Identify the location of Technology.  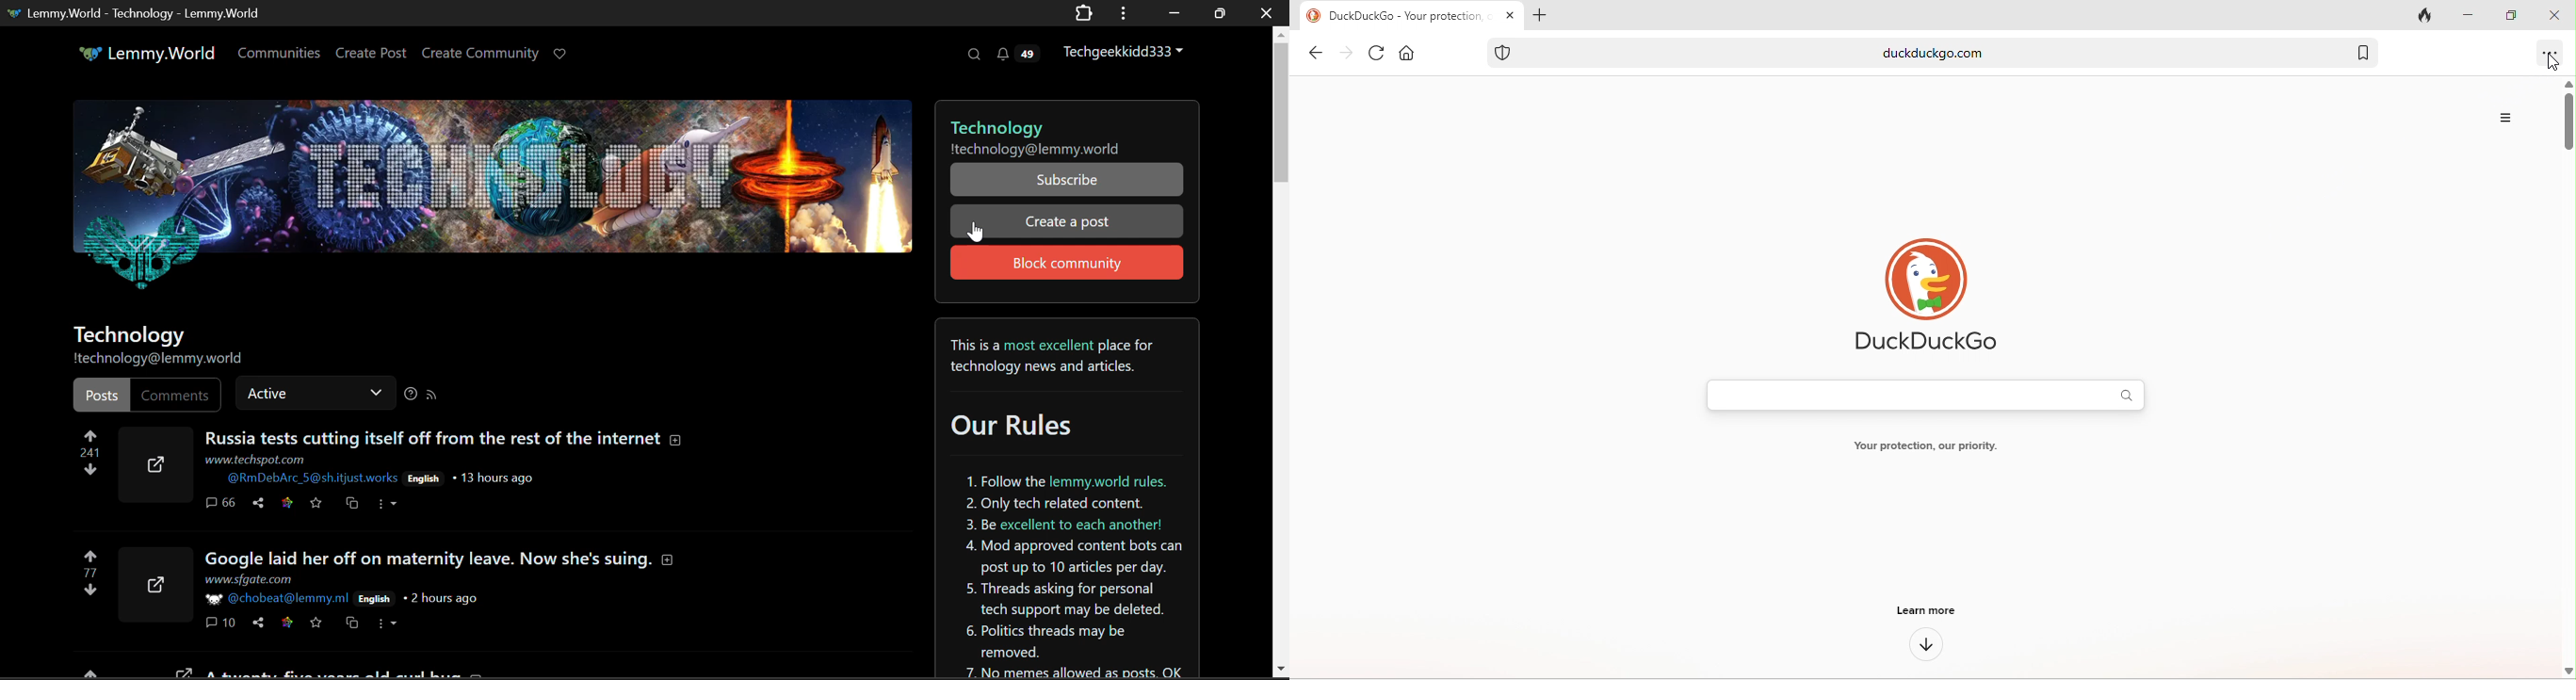
(1061, 122).